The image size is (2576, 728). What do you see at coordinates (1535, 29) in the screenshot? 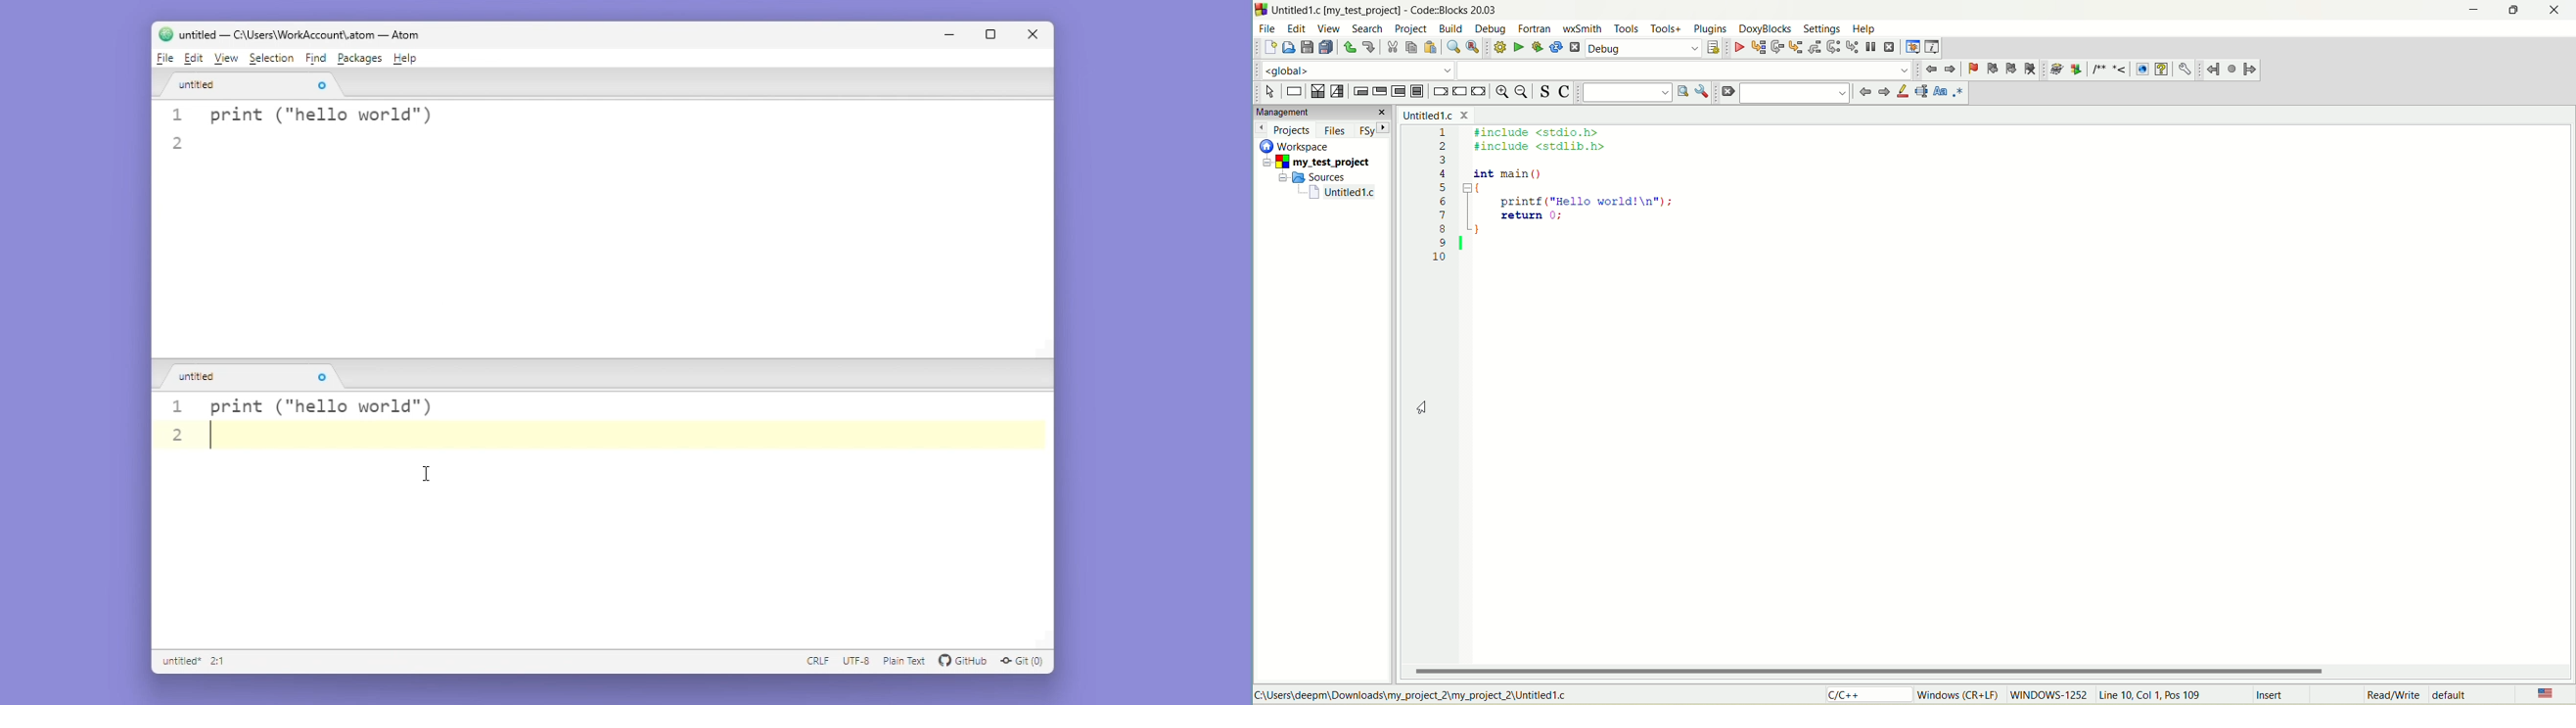
I see `fortran` at bounding box center [1535, 29].